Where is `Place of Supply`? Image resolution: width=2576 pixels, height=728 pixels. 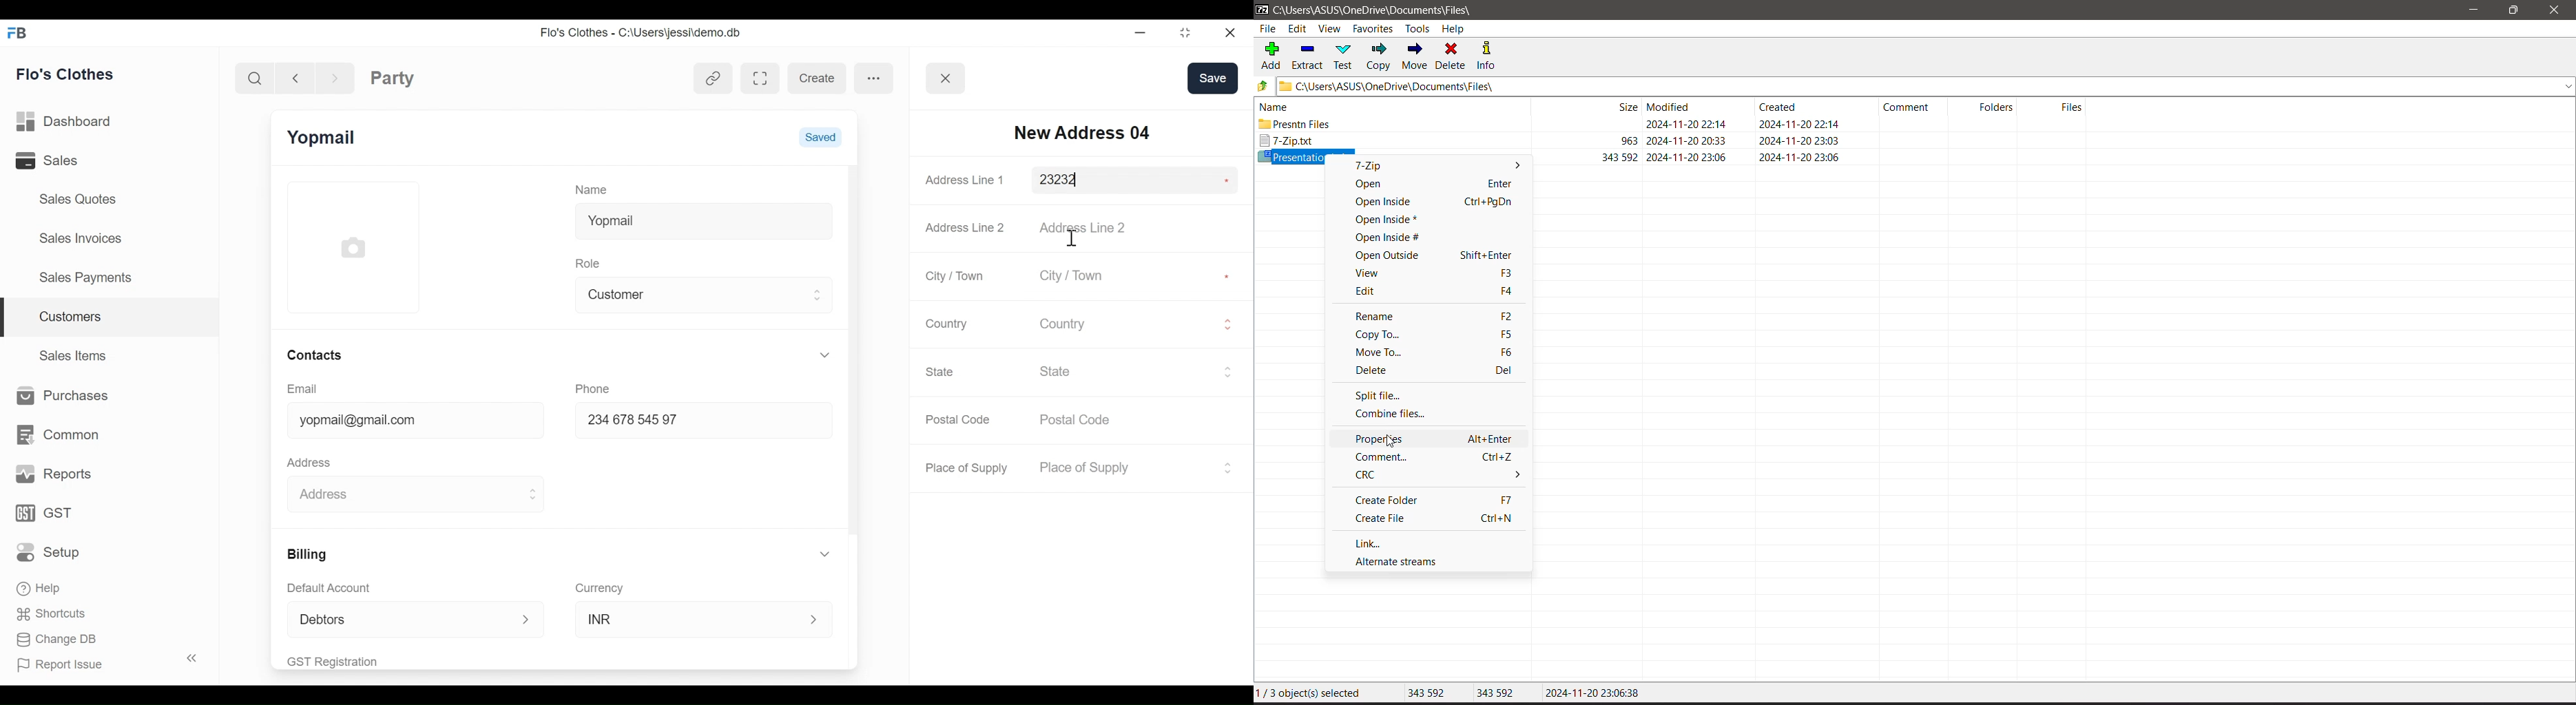 Place of Supply is located at coordinates (1123, 468).